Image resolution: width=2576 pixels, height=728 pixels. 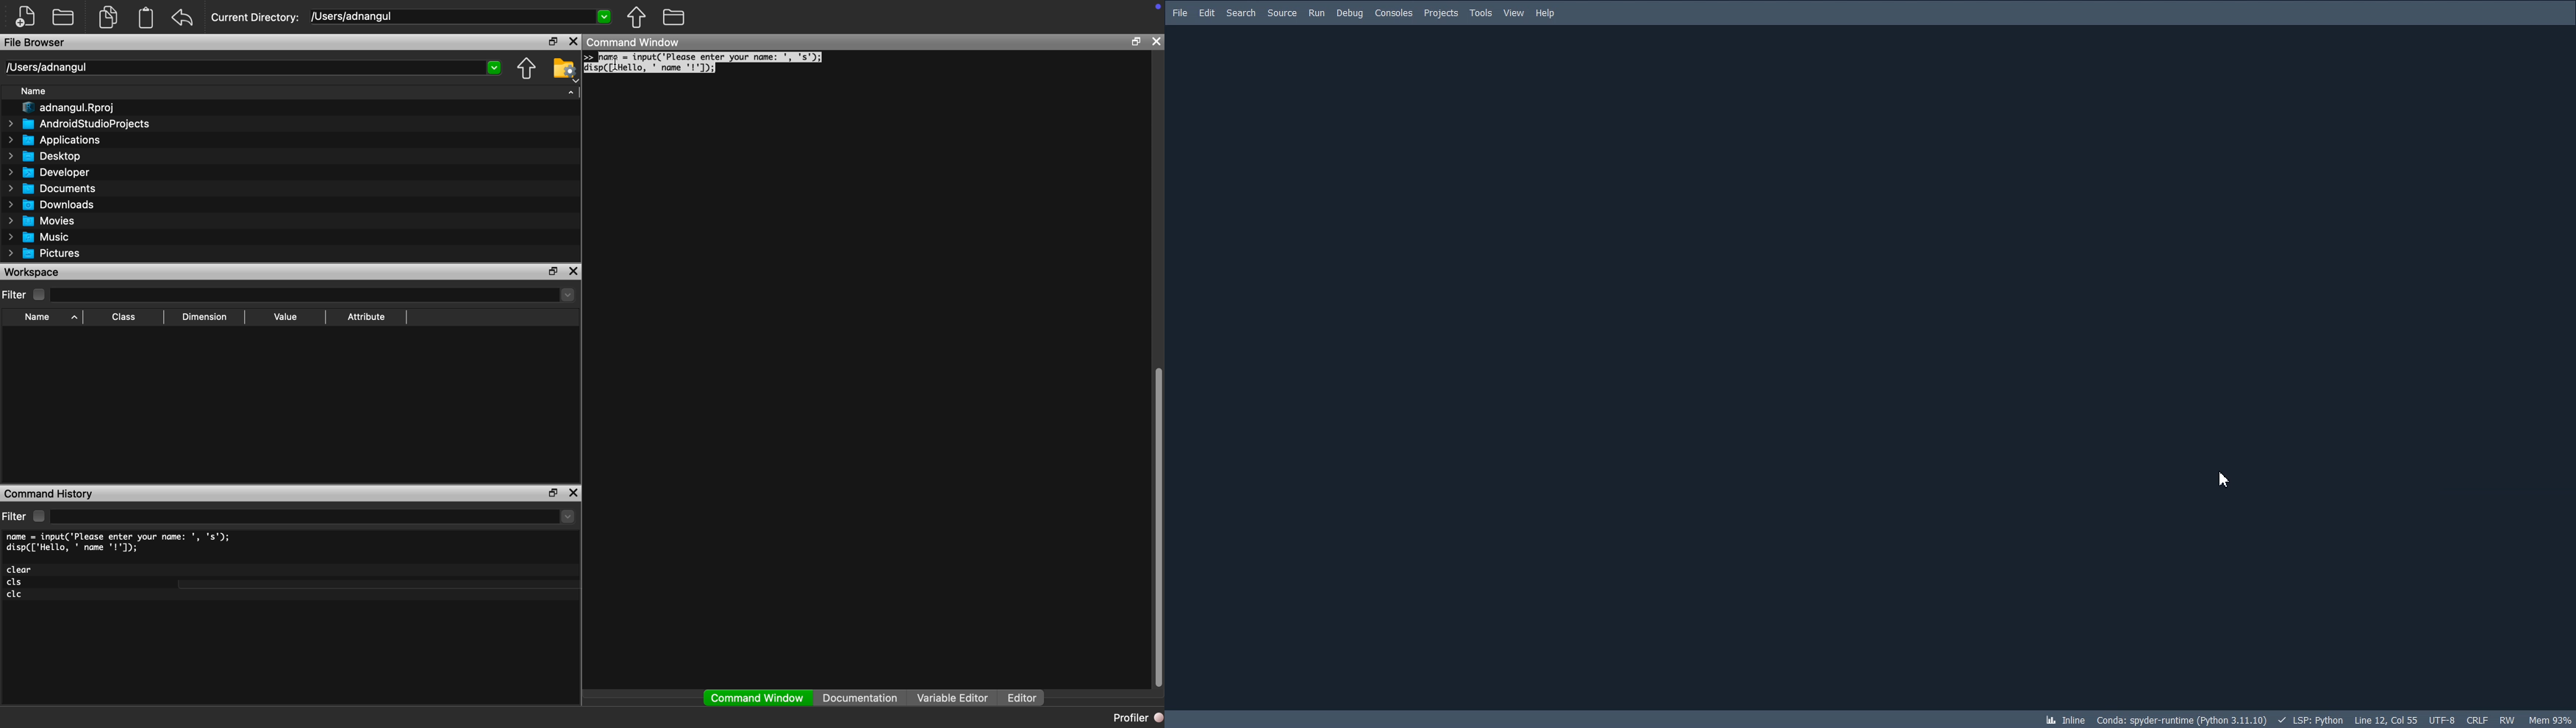 I want to click on dropdown, so click(x=495, y=68).